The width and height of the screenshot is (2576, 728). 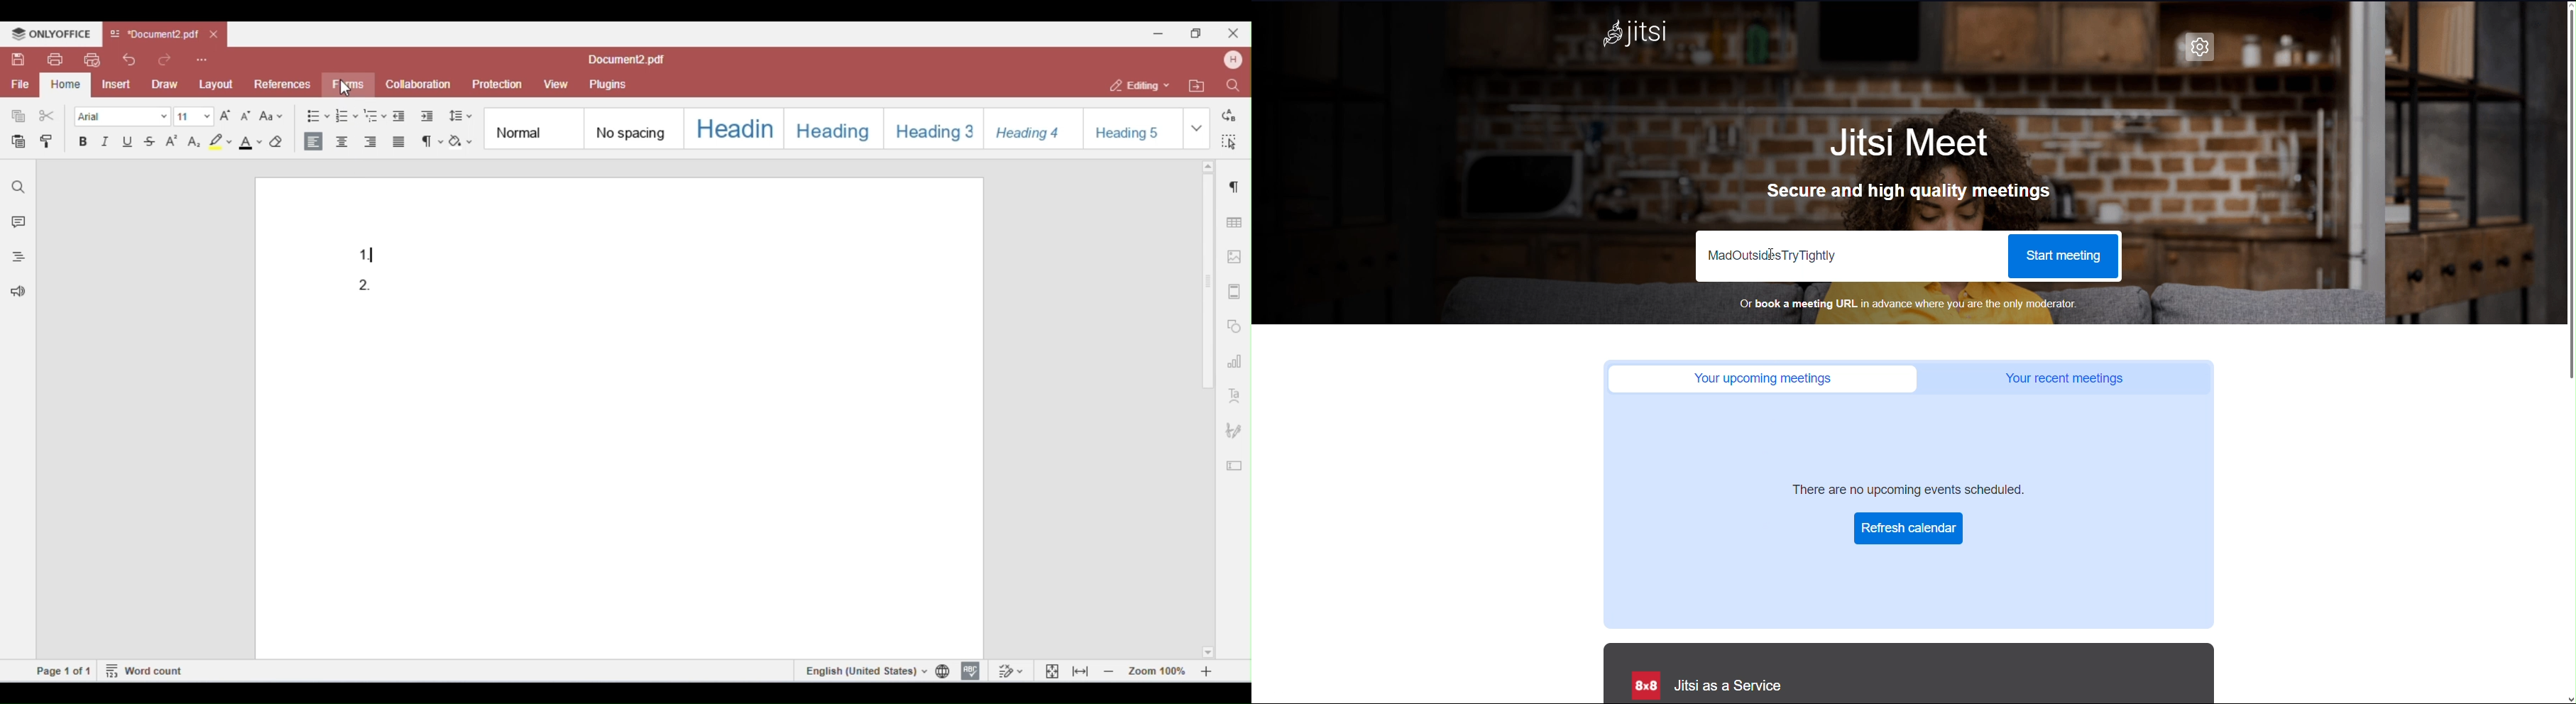 I want to click on heading 4, so click(x=1031, y=127).